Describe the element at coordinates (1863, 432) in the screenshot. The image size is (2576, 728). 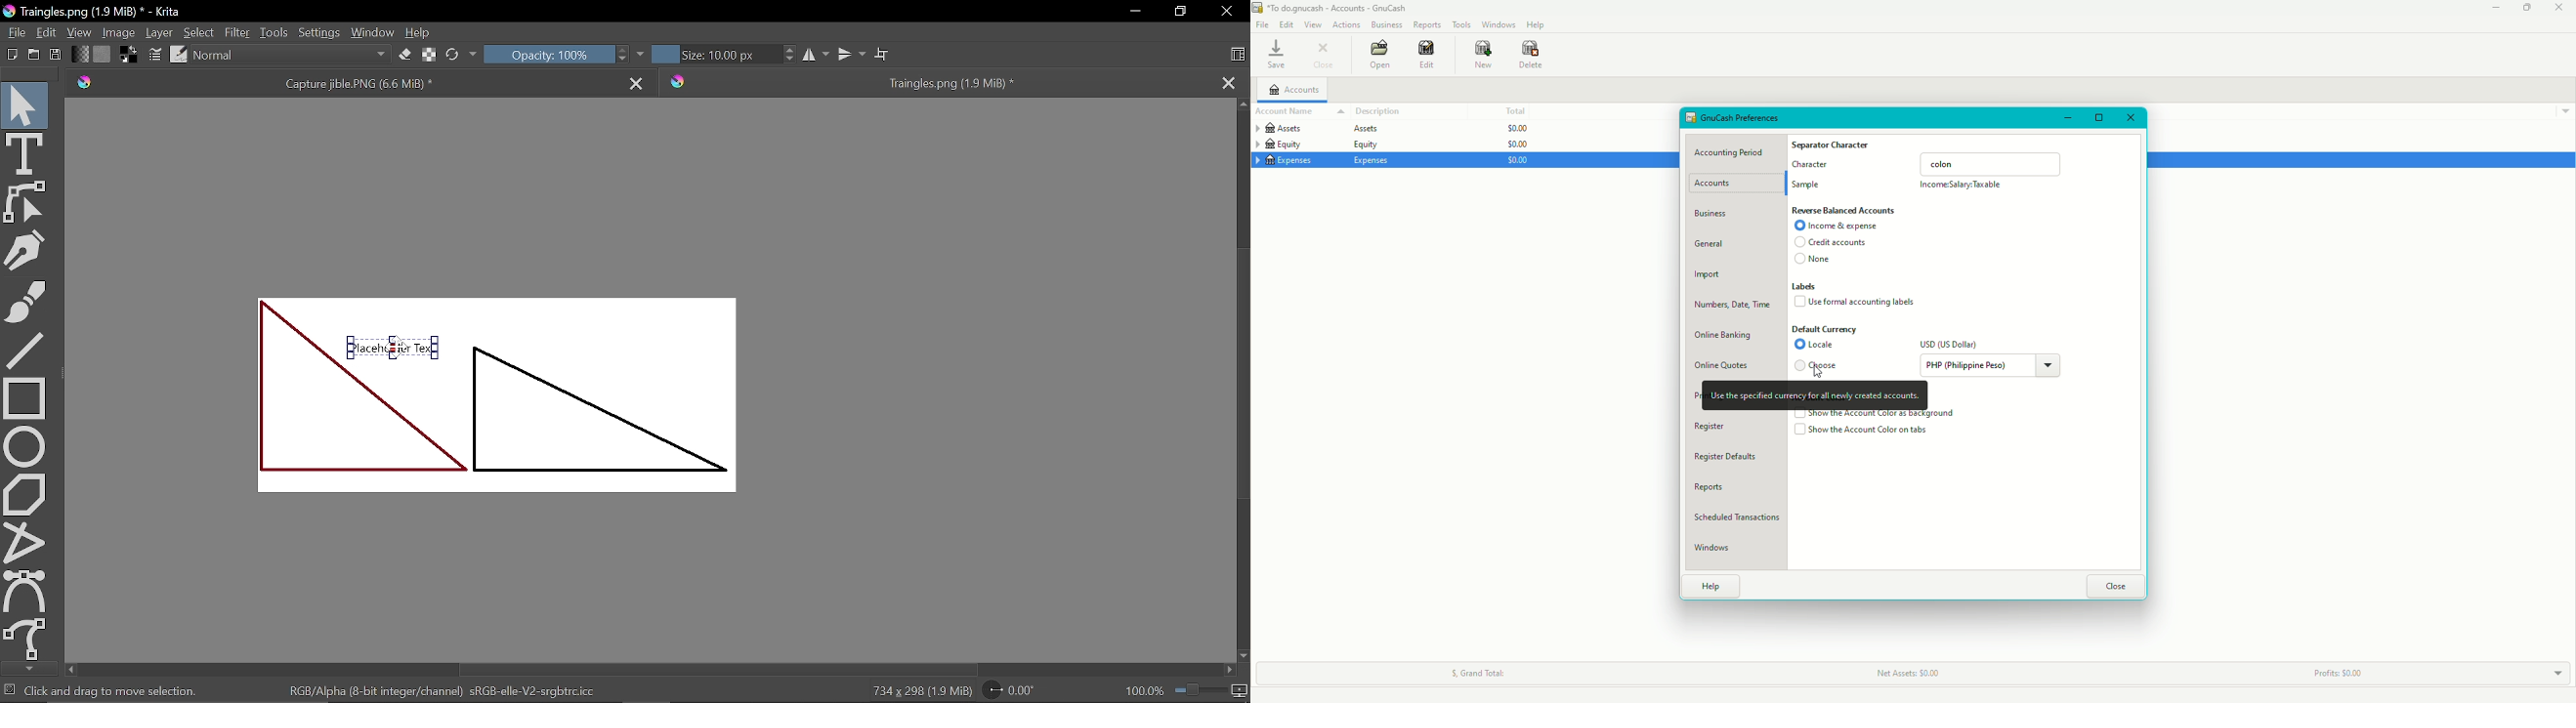
I see `Show account colors on tabs` at that location.